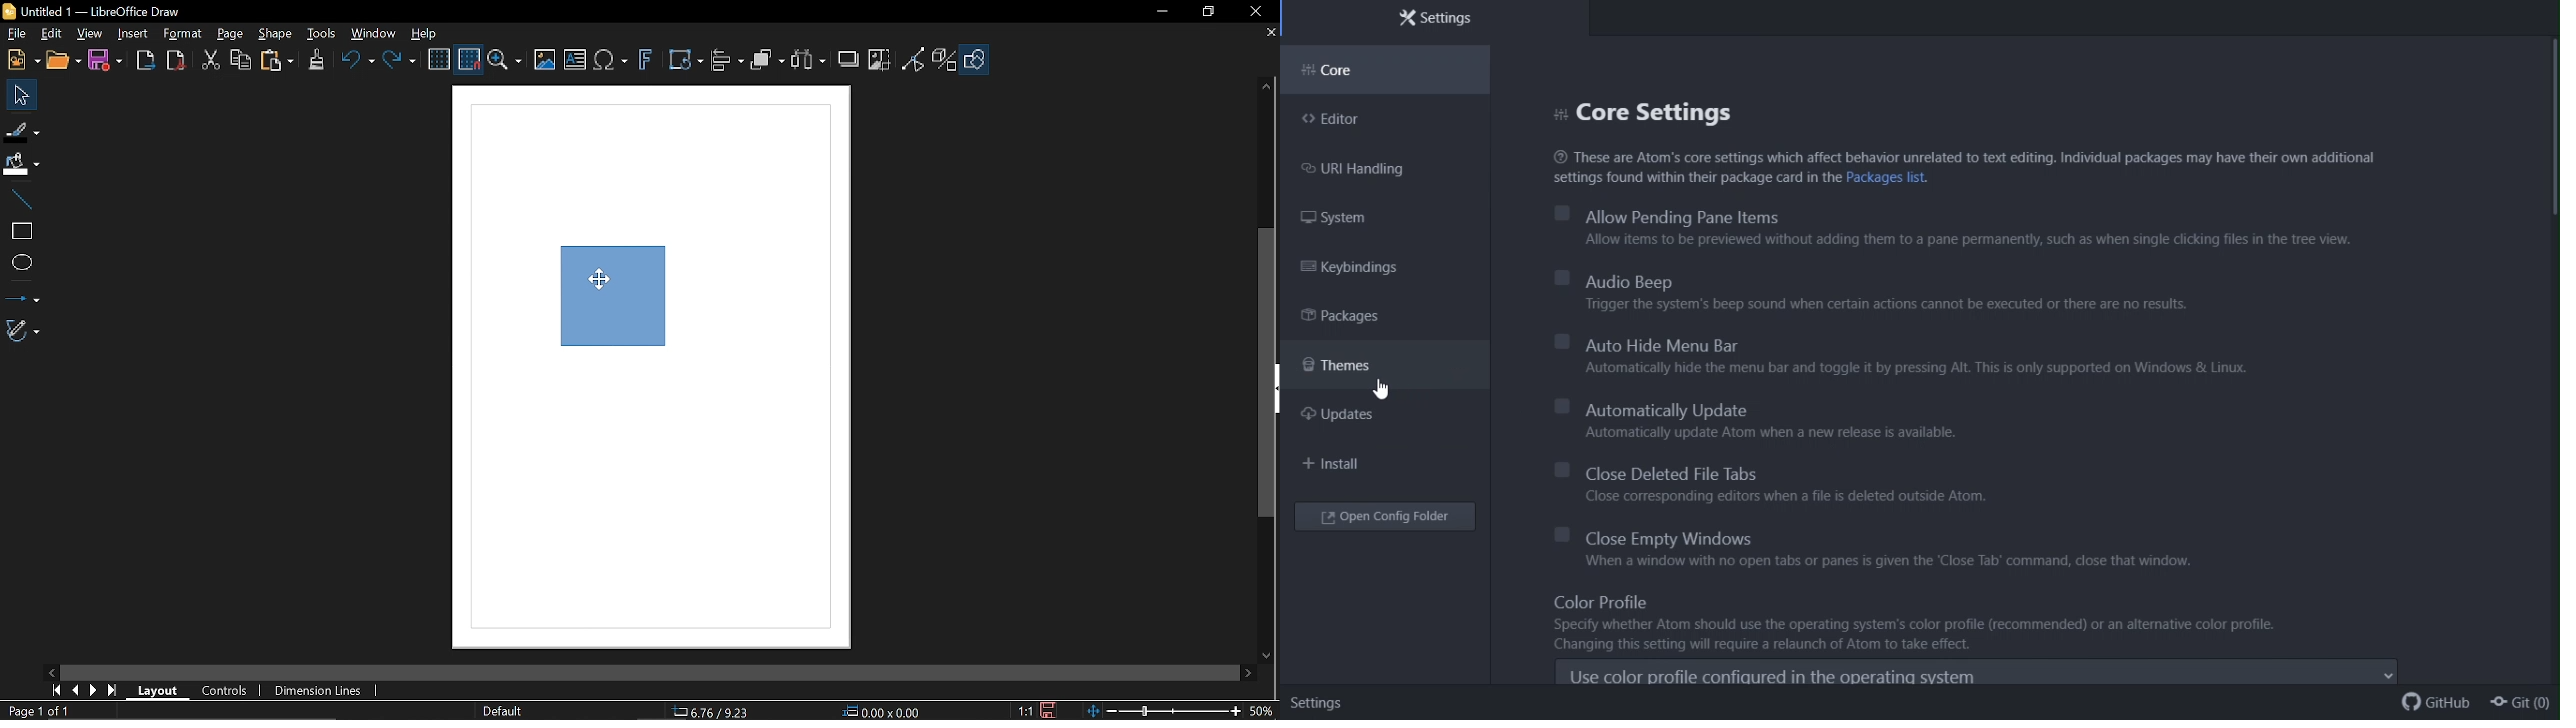 The height and width of the screenshot is (728, 2576). What do you see at coordinates (88, 35) in the screenshot?
I see `View` at bounding box center [88, 35].